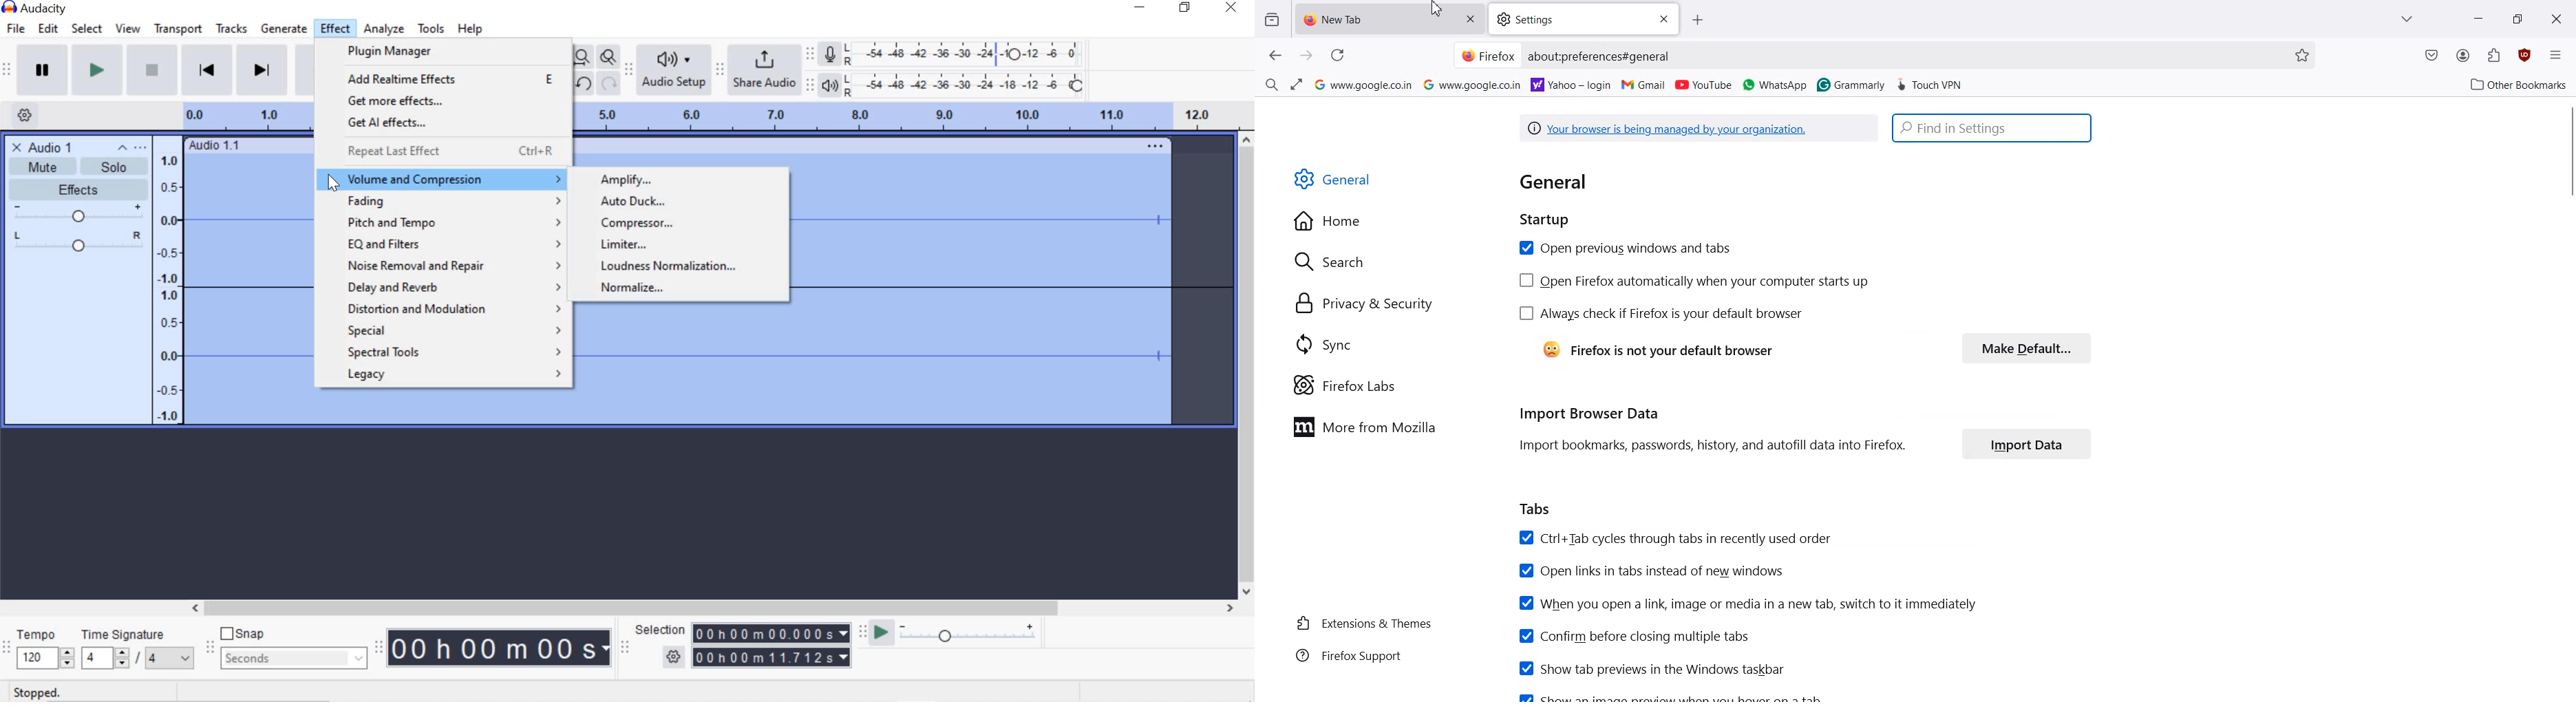 The image size is (2576, 728). What do you see at coordinates (1141, 9) in the screenshot?
I see `minimize` at bounding box center [1141, 9].